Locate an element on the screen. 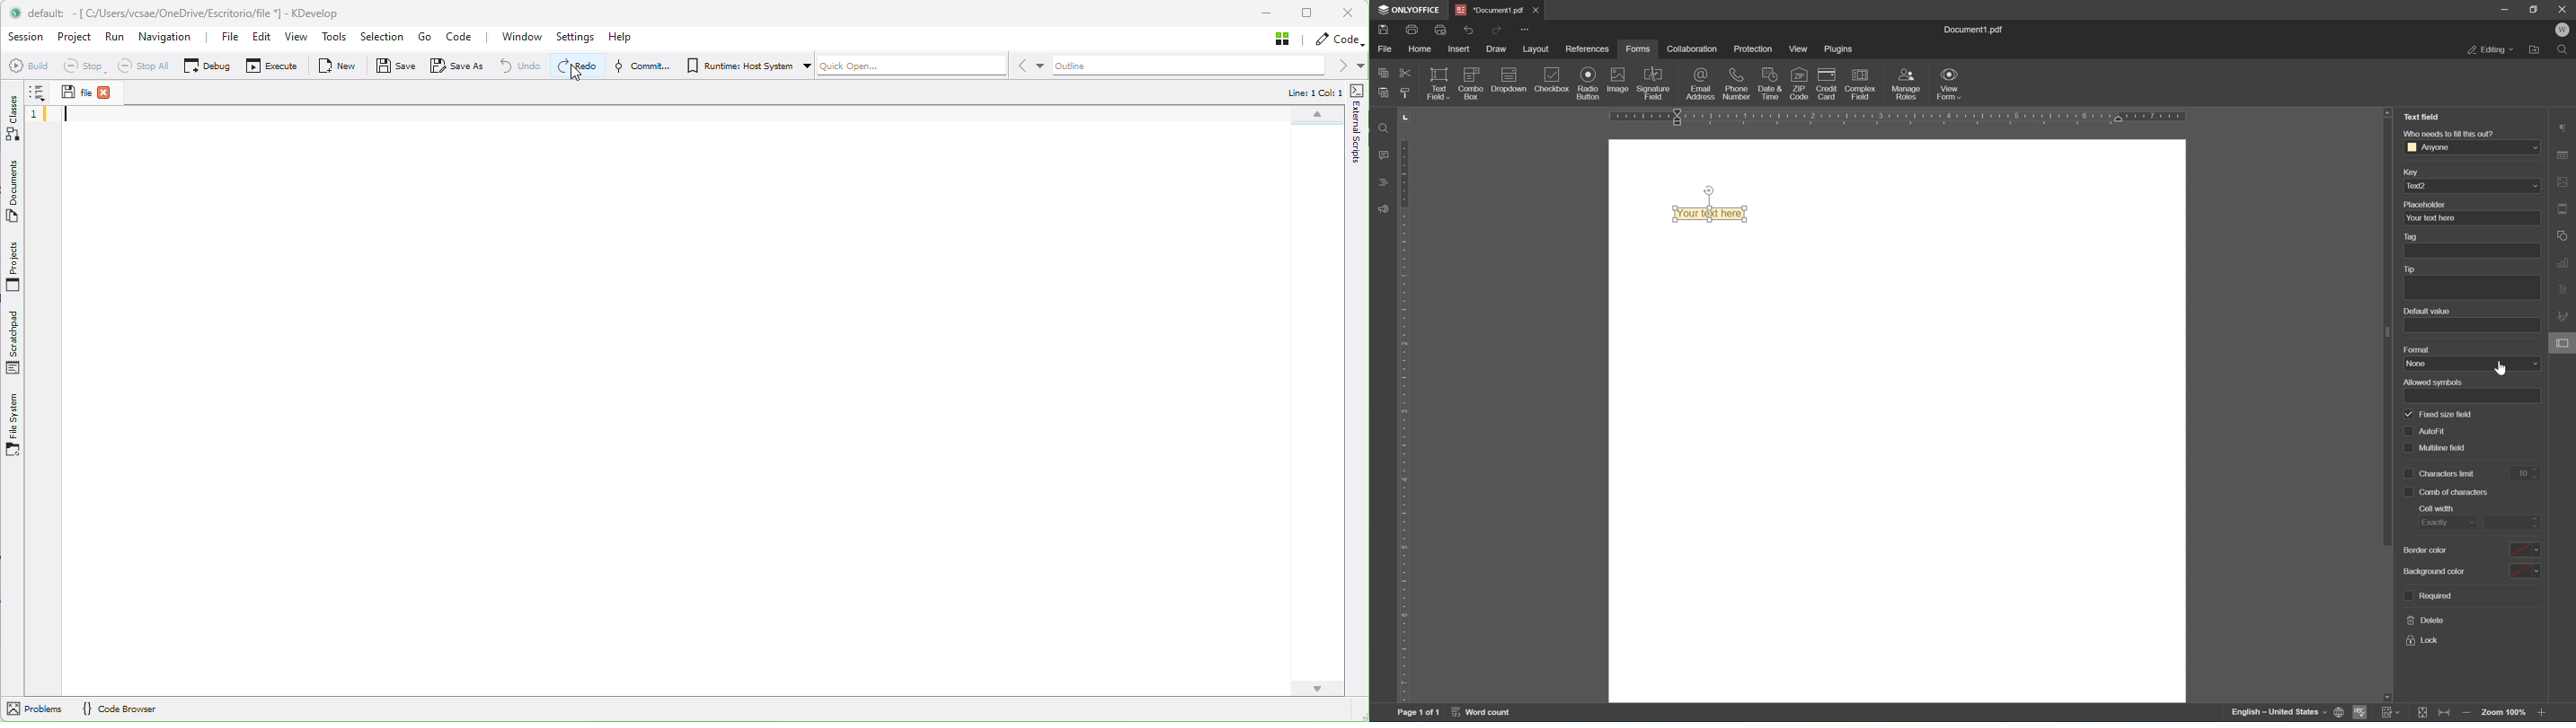 This screenshot has width=2576, height=728. border color is located at coordinates (2426, 551).